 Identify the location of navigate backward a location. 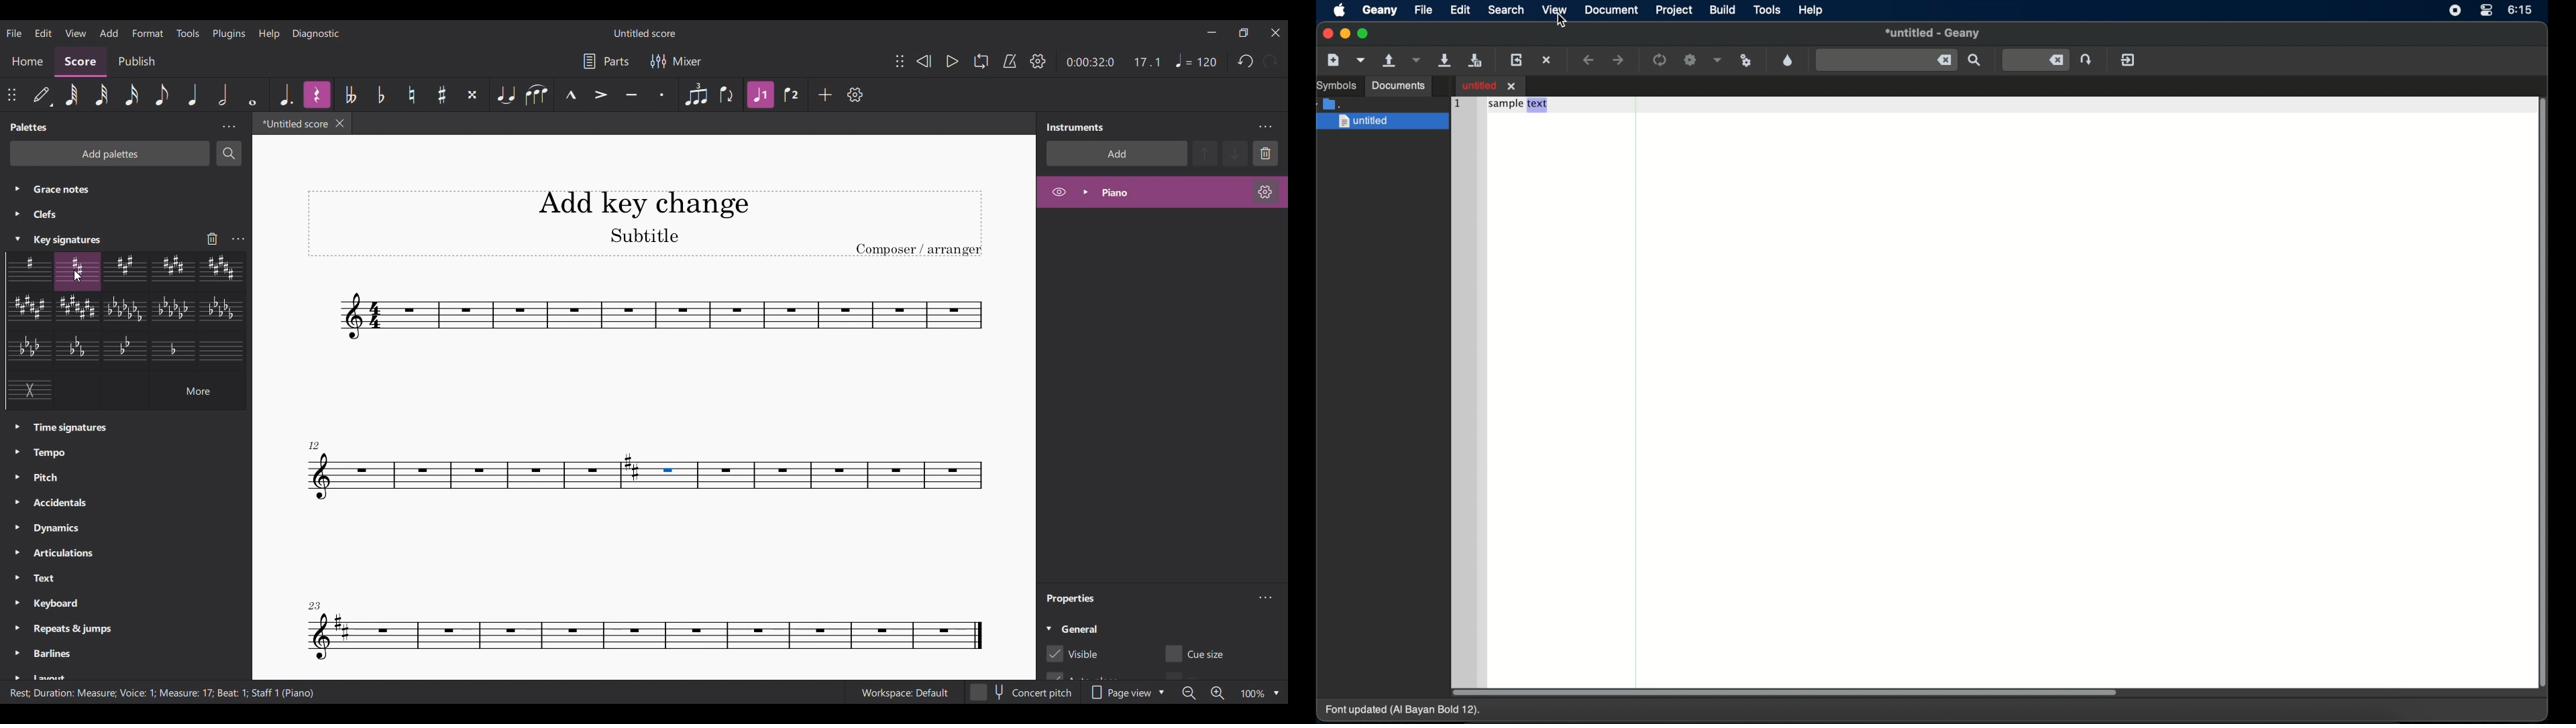
(1589, 60).